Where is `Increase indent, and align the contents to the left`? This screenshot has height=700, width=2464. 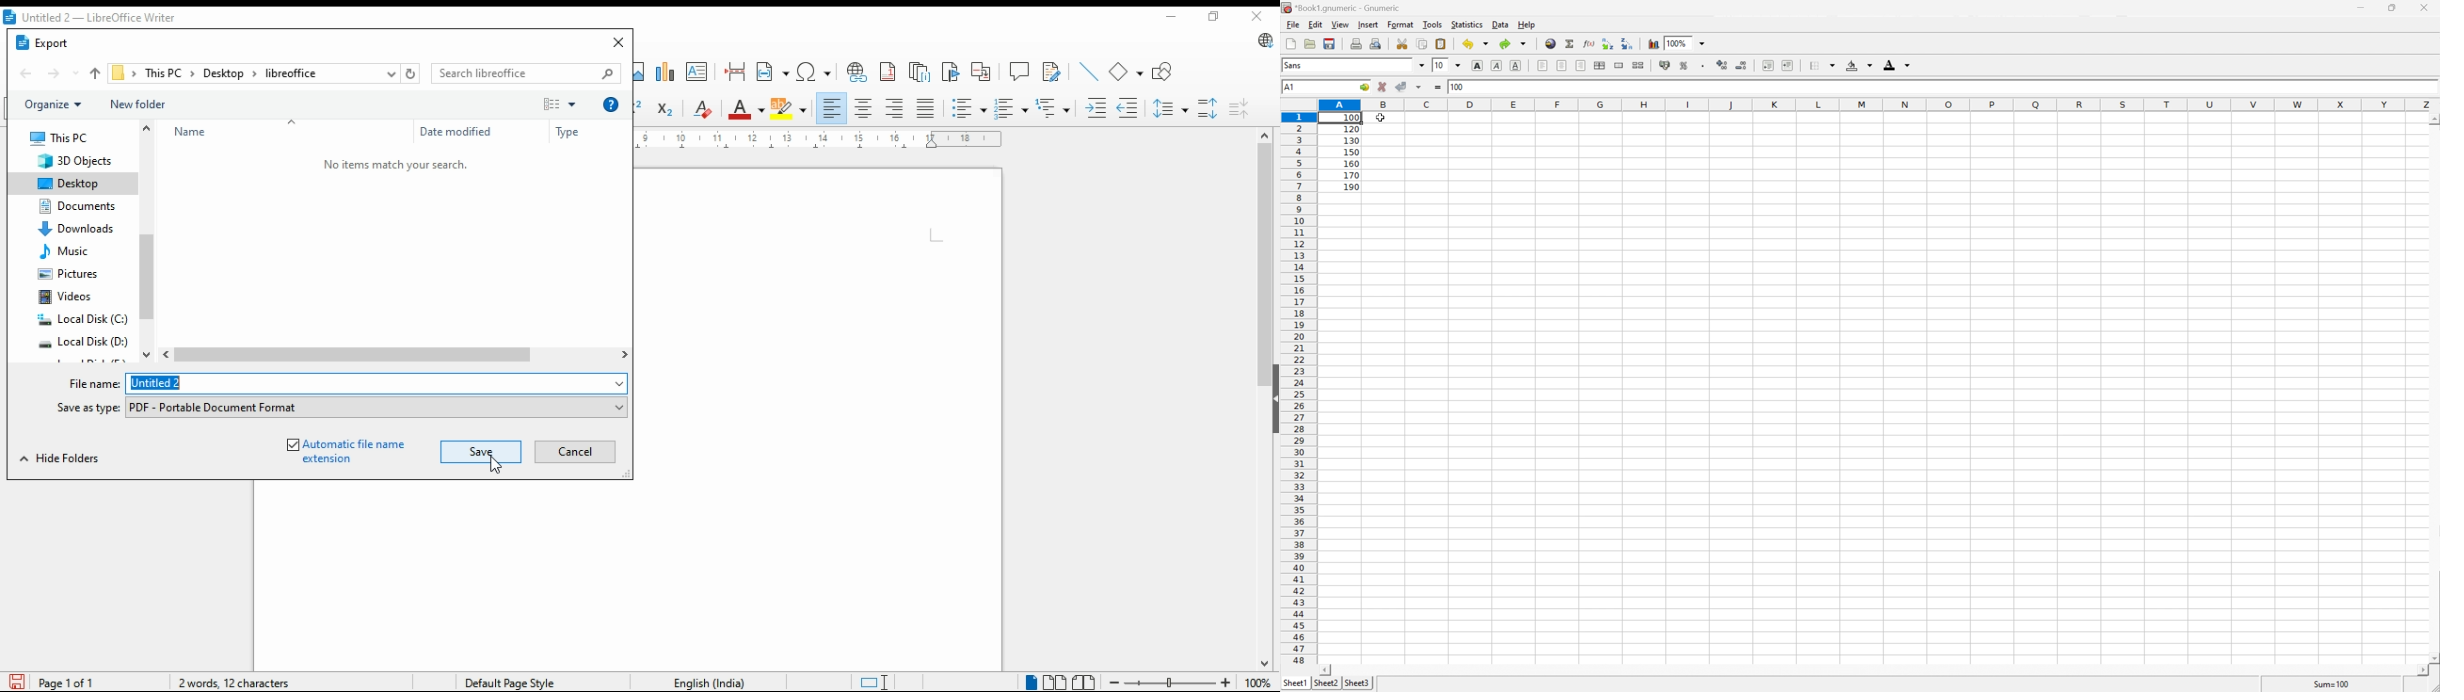 Increase indent, and align the contents to the left is located at coordinates (1790, 66).